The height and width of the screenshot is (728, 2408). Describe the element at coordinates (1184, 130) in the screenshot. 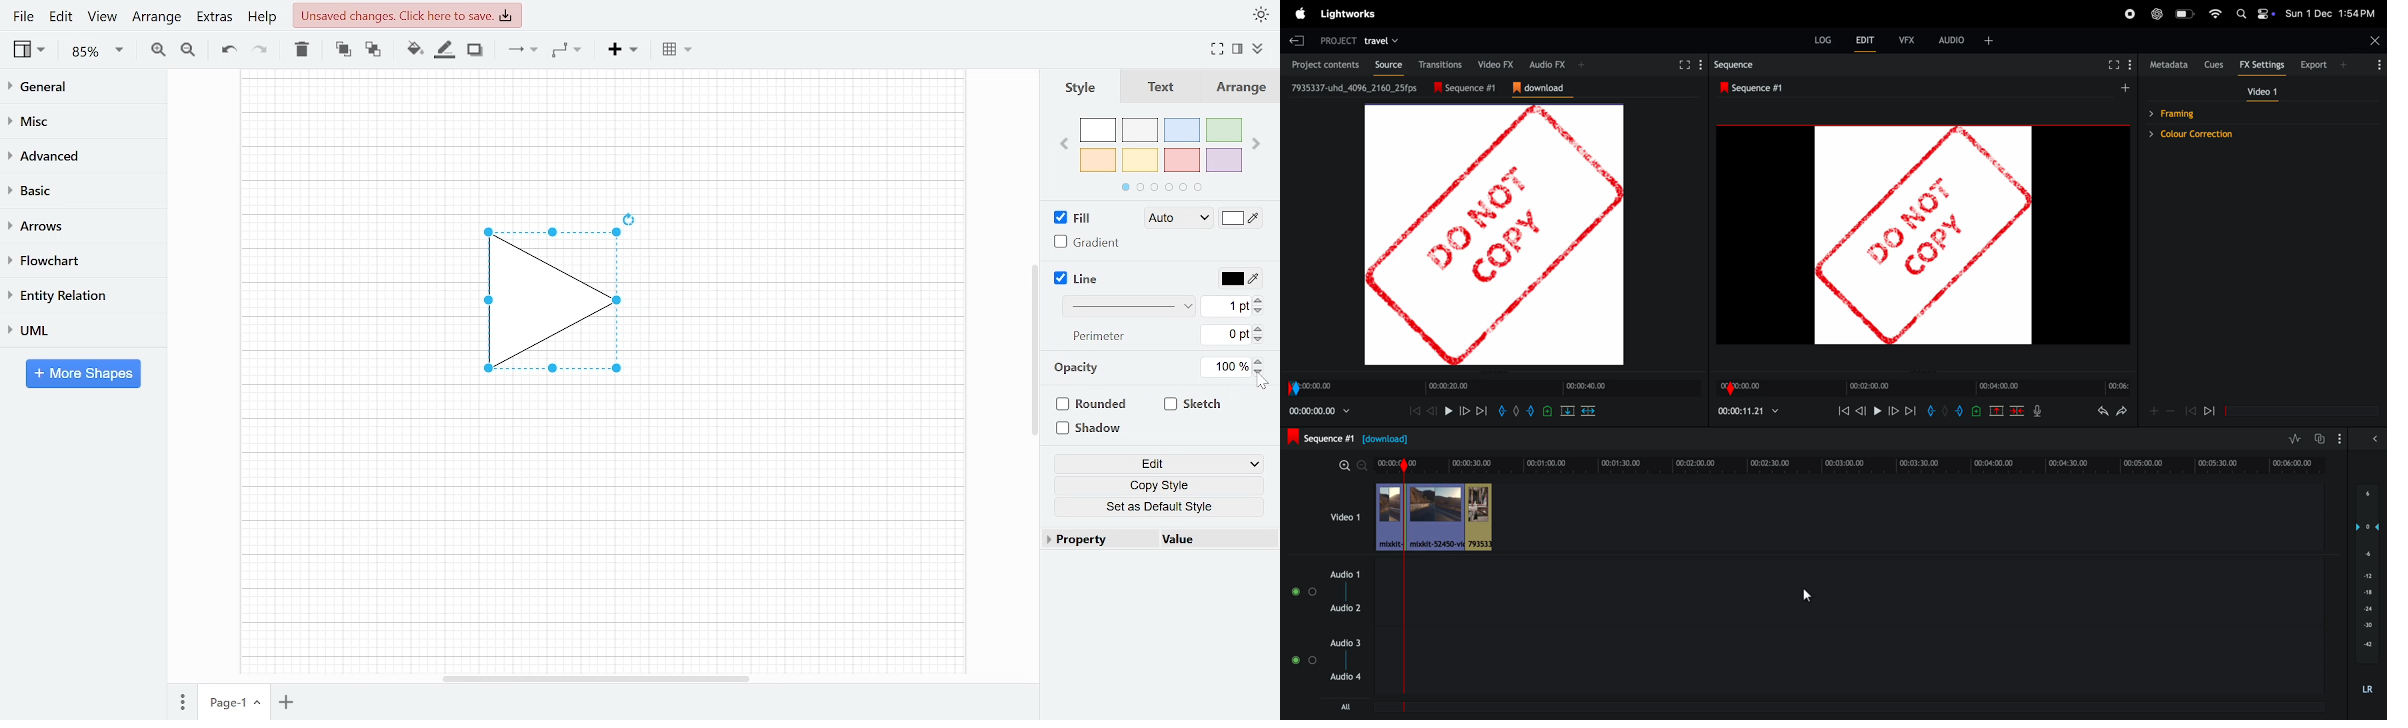

I see `blue` at that location.